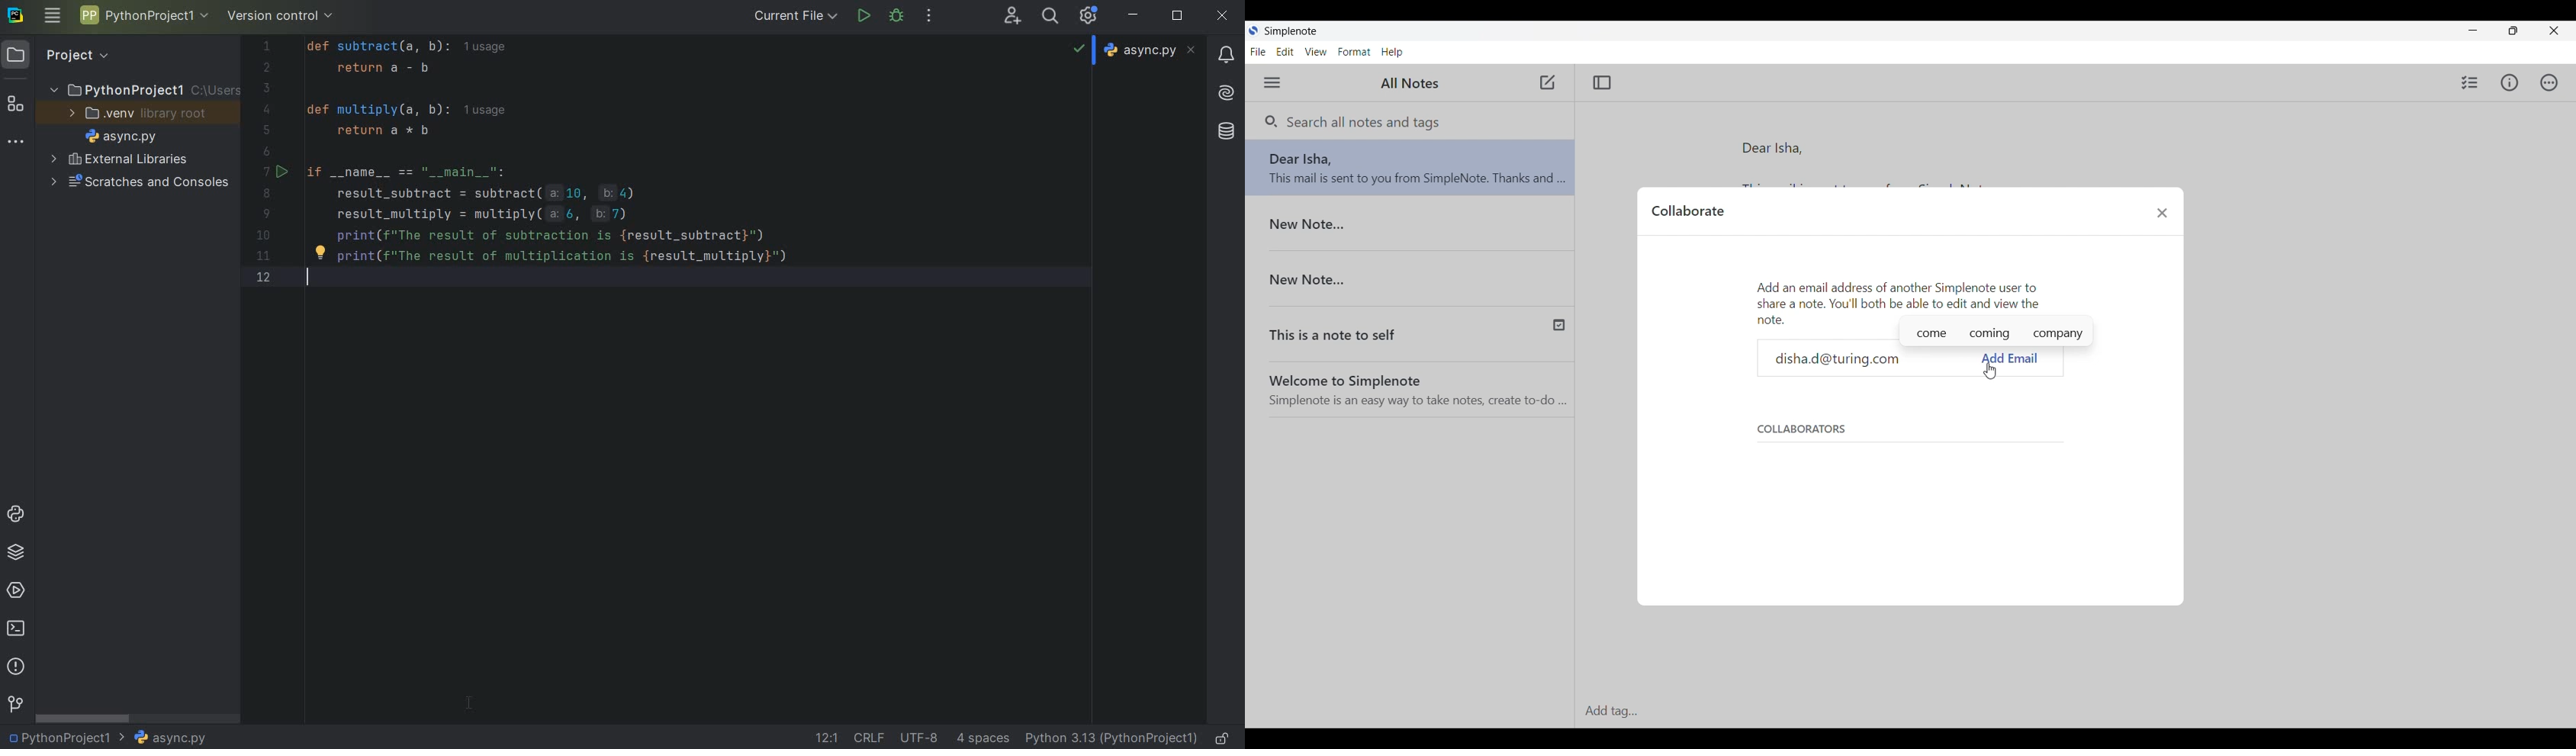  Describe the element at coordinates (1602, 83) in the screenshot. I see `Toggle focus mode` at that location.